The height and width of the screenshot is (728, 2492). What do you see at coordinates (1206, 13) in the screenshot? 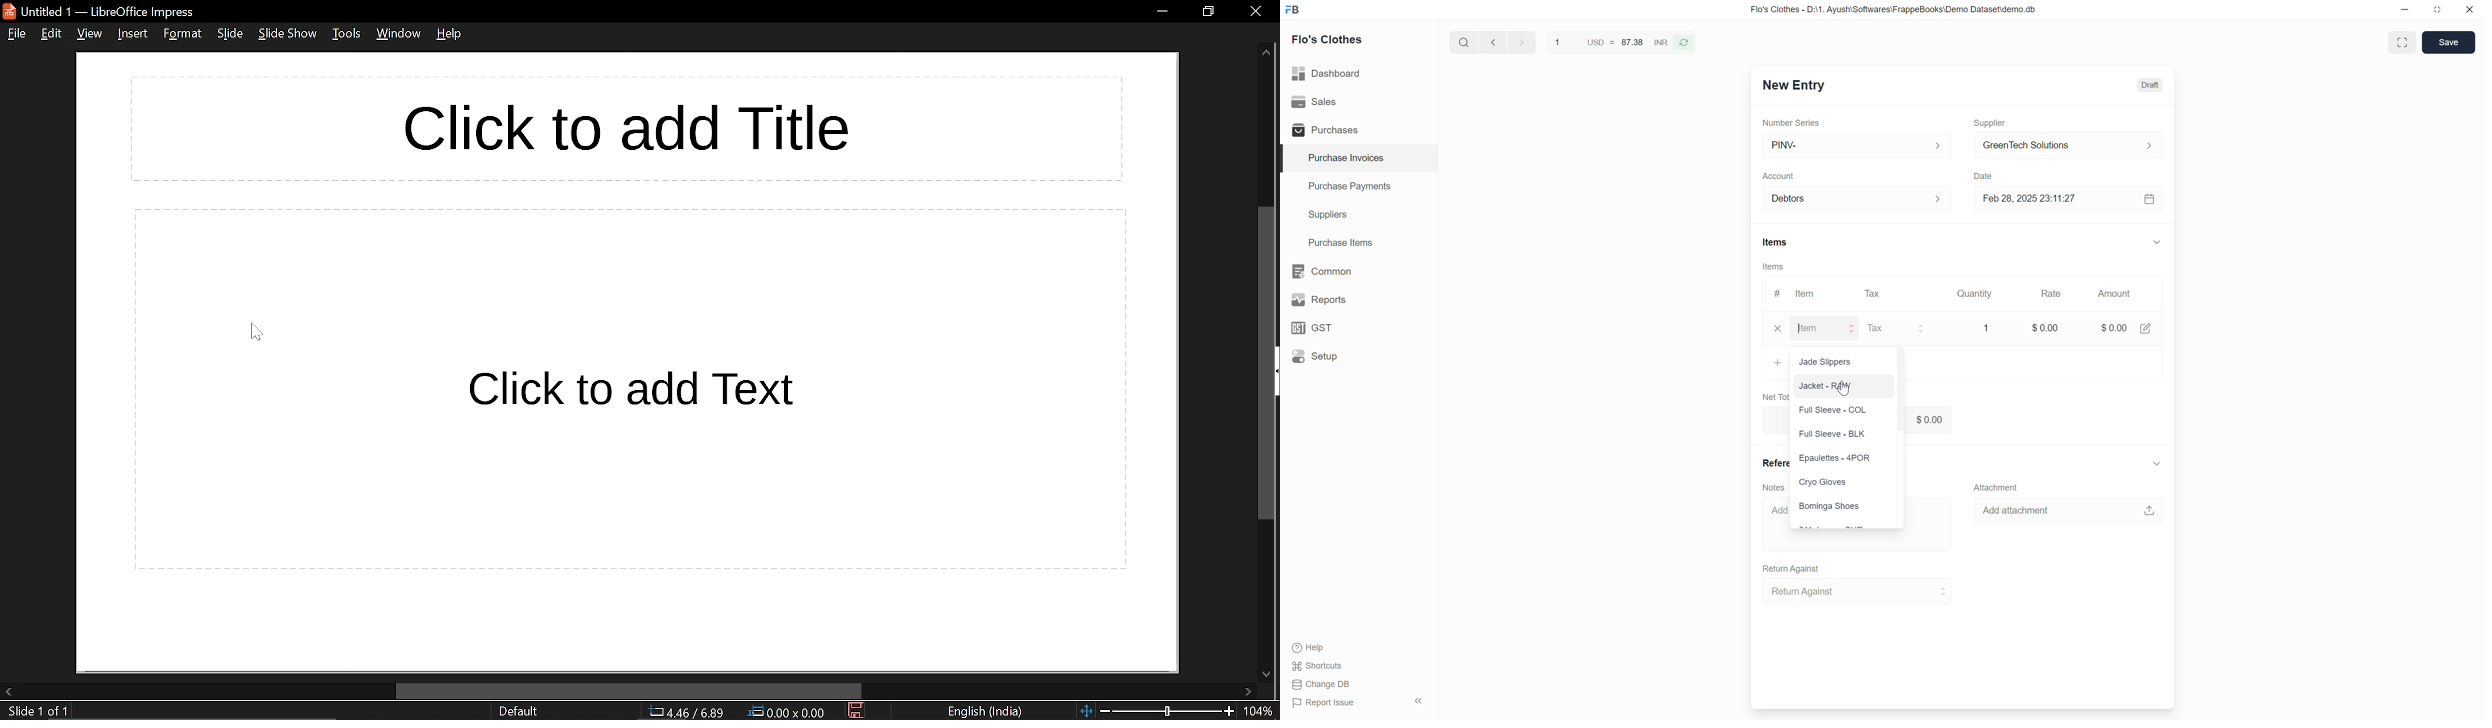
I see `restore down` at bounding box center [1206, 13].